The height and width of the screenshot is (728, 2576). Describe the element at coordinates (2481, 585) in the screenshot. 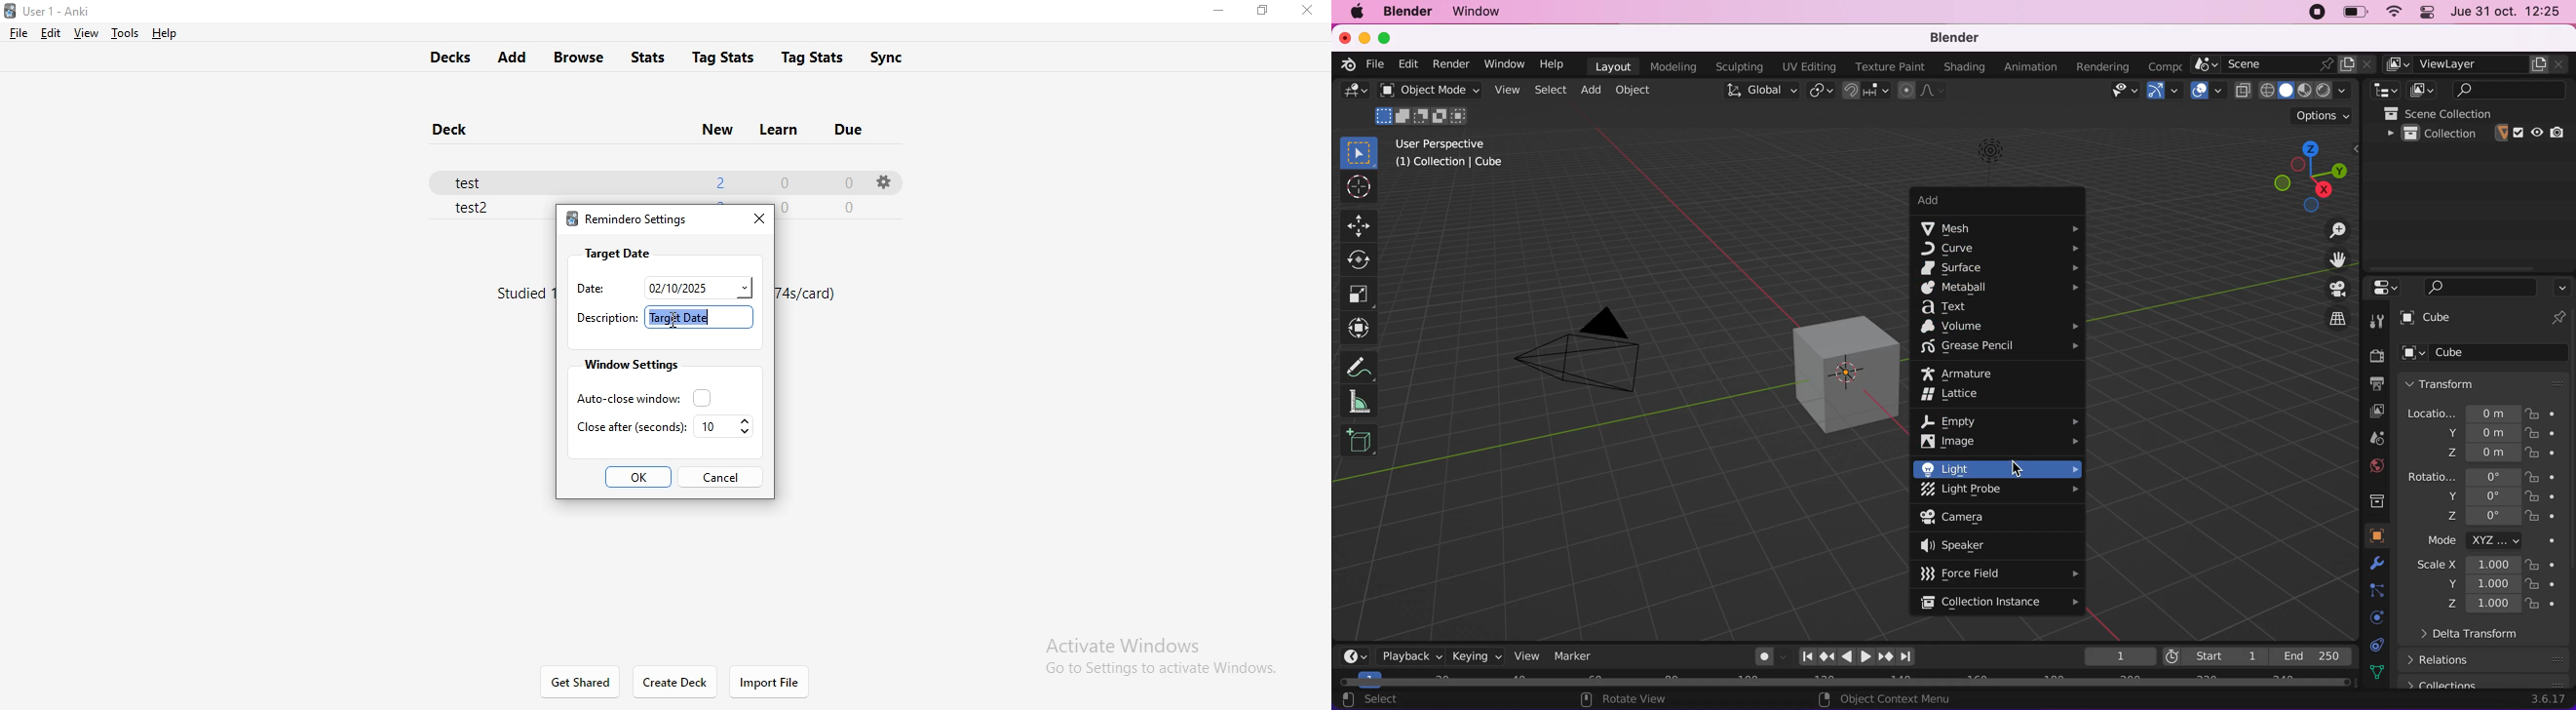

I see `y 1.000` at that location.